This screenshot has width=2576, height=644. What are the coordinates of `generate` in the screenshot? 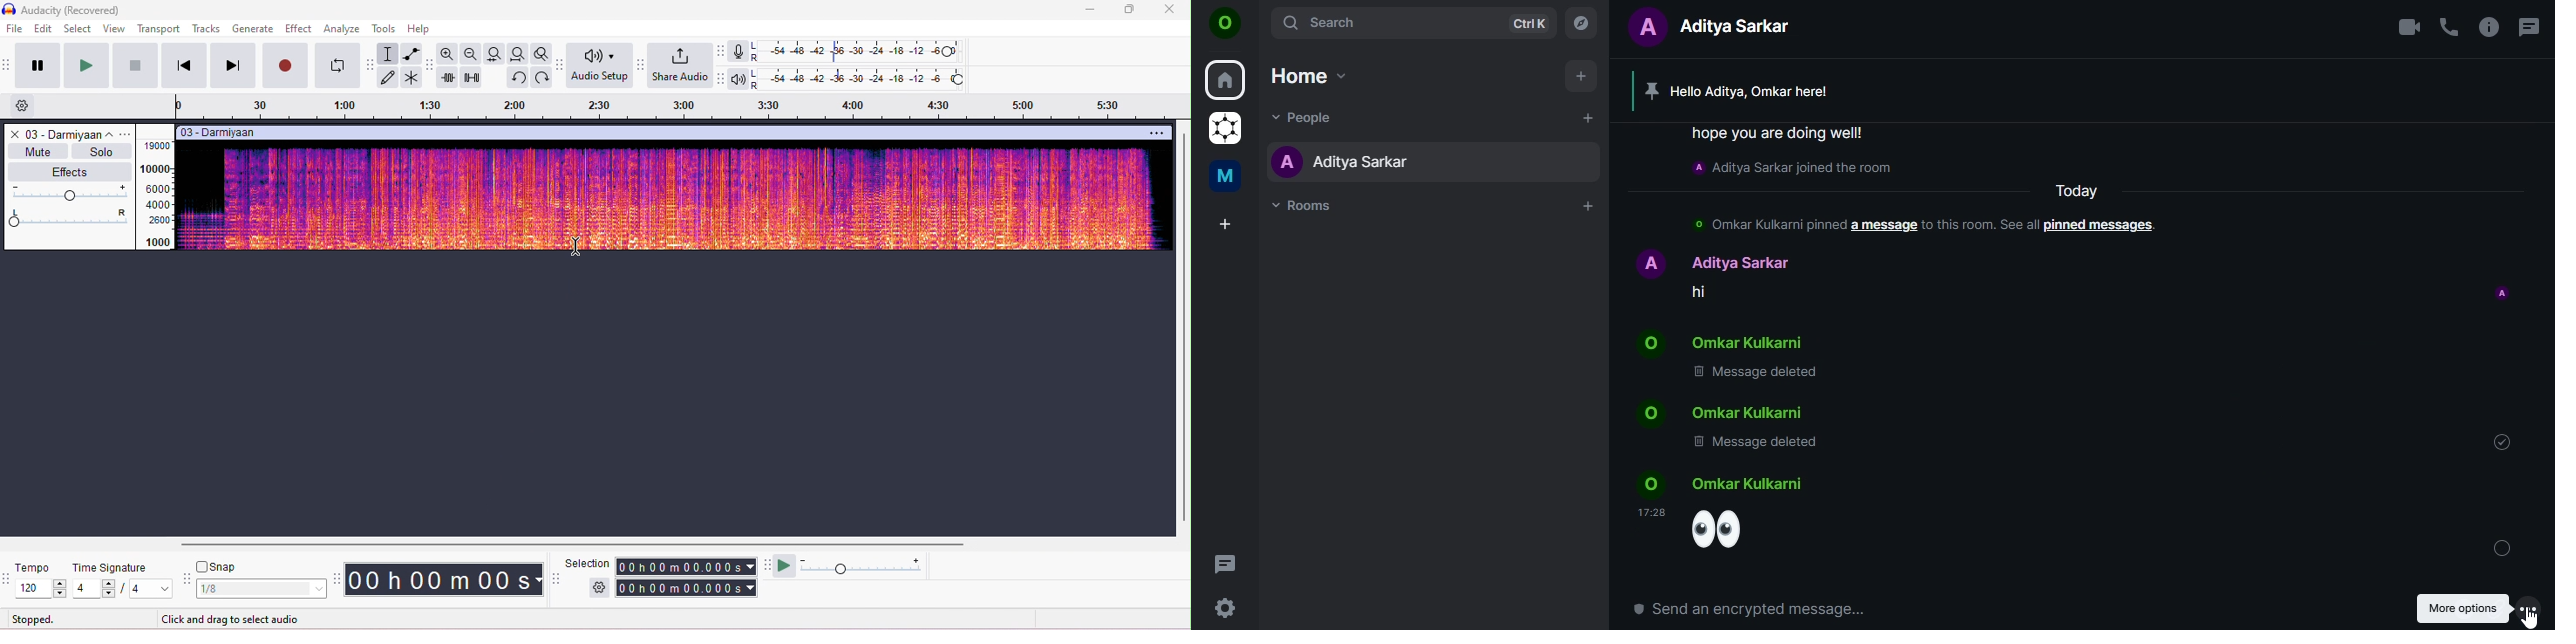 It's located at (253, 28).